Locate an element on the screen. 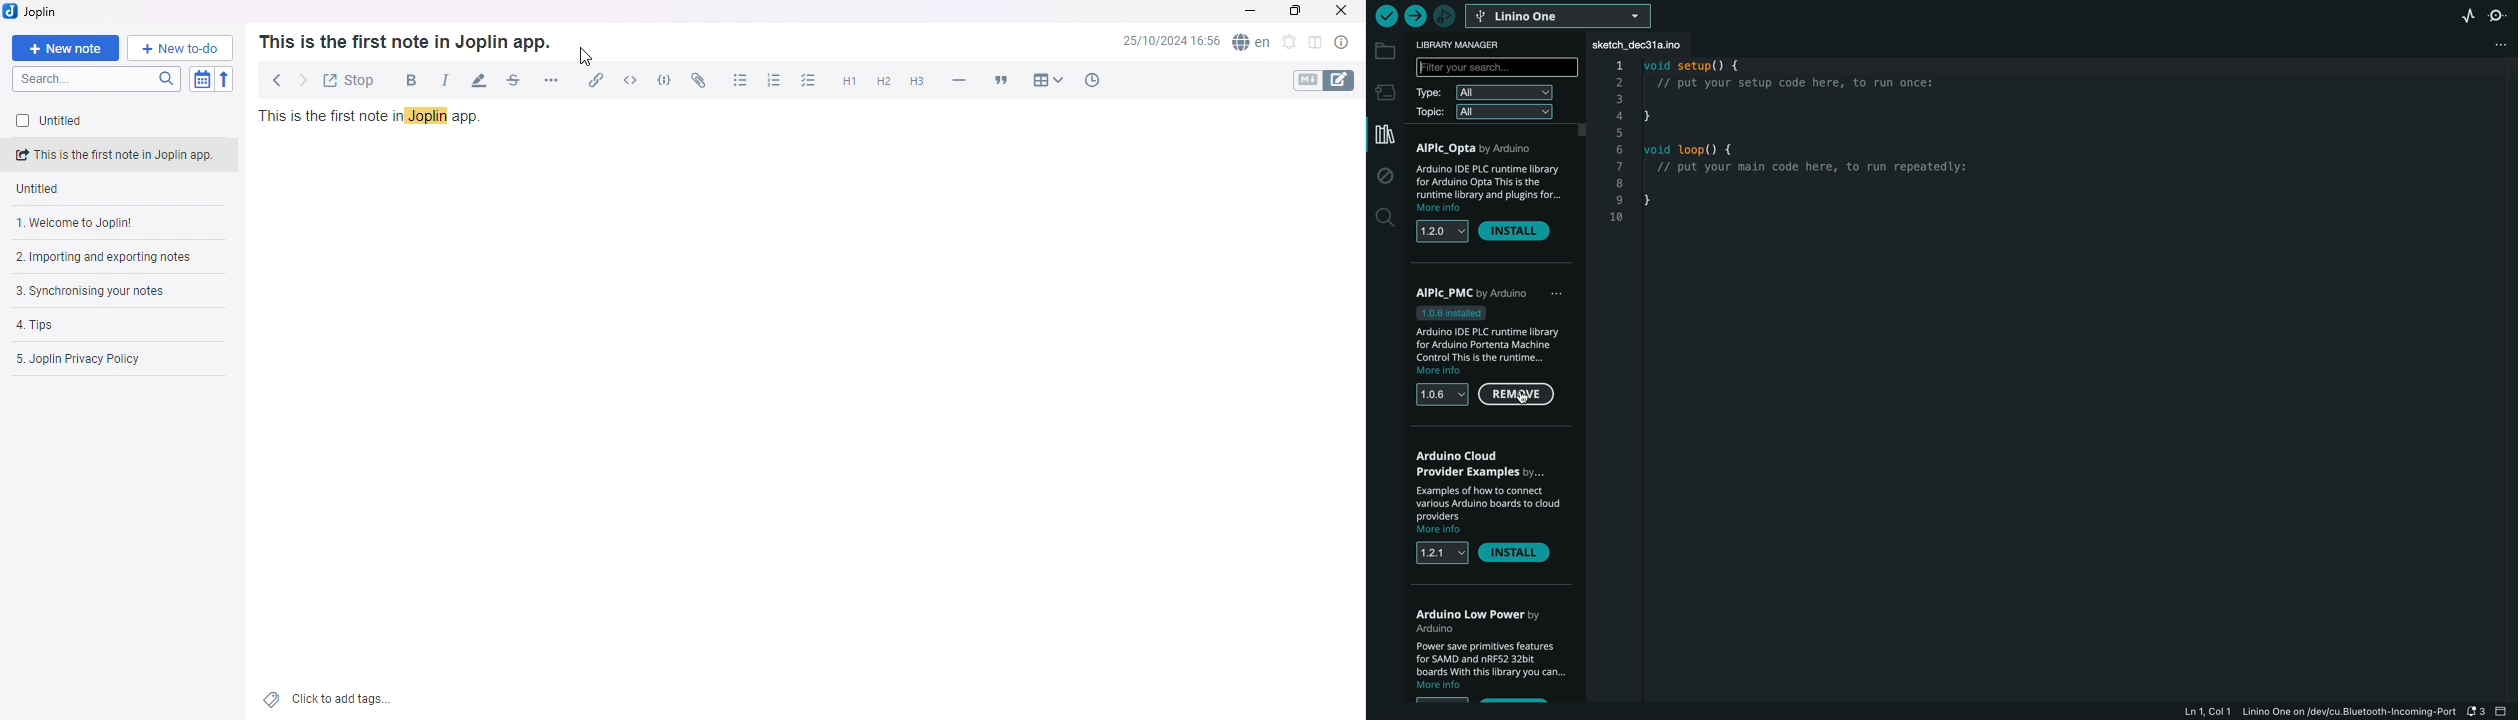 Image resolution: width=2520 pixels, height=728 pixels. Search is located at coordinates (100, 79).